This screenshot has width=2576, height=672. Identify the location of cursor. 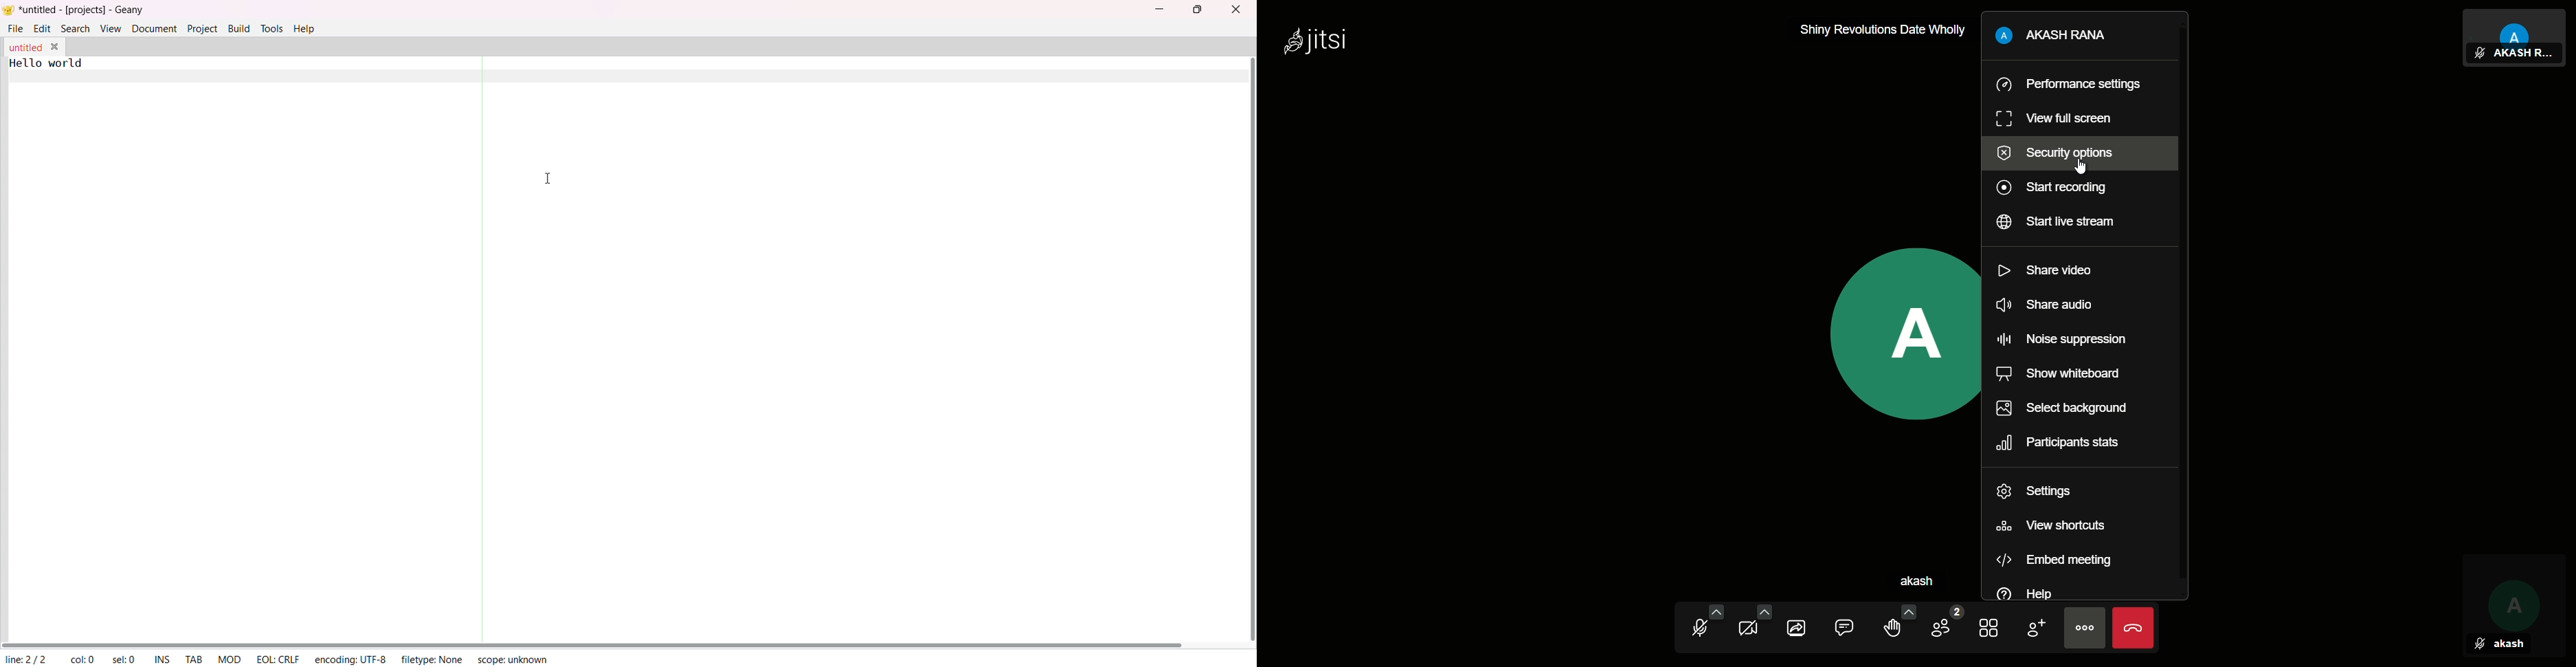
(547, 178).